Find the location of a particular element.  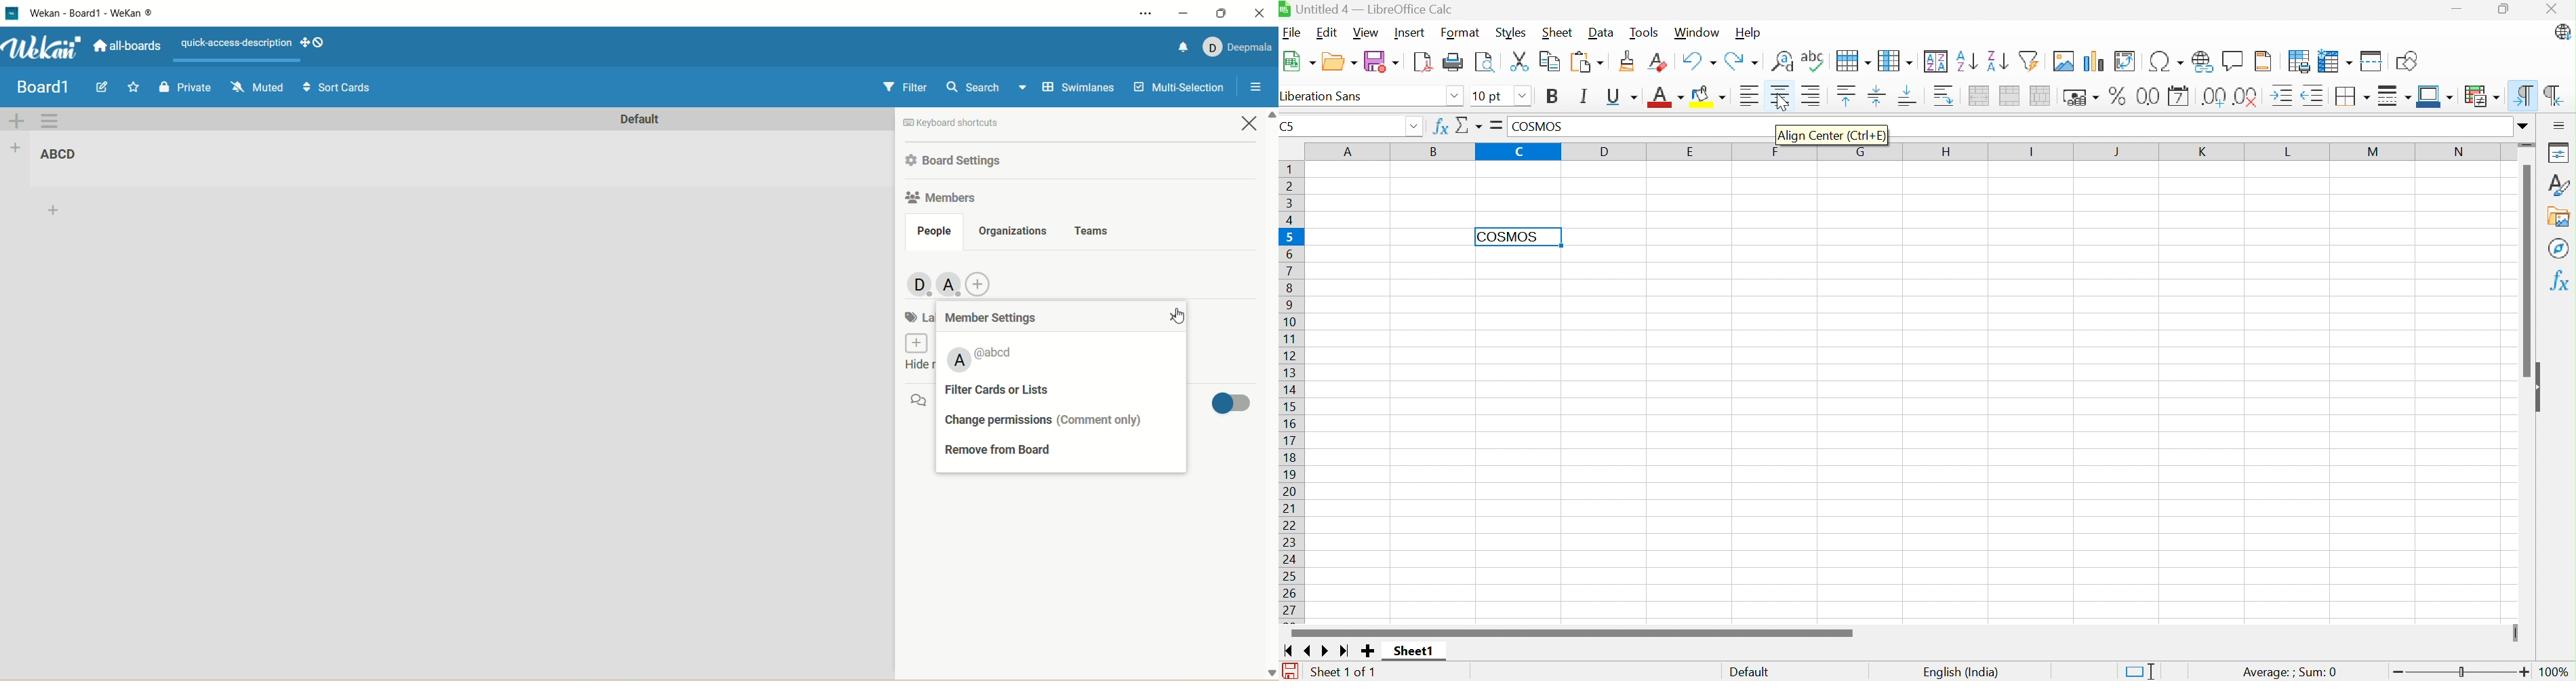

Slider is located at coordinates (2518, 634).